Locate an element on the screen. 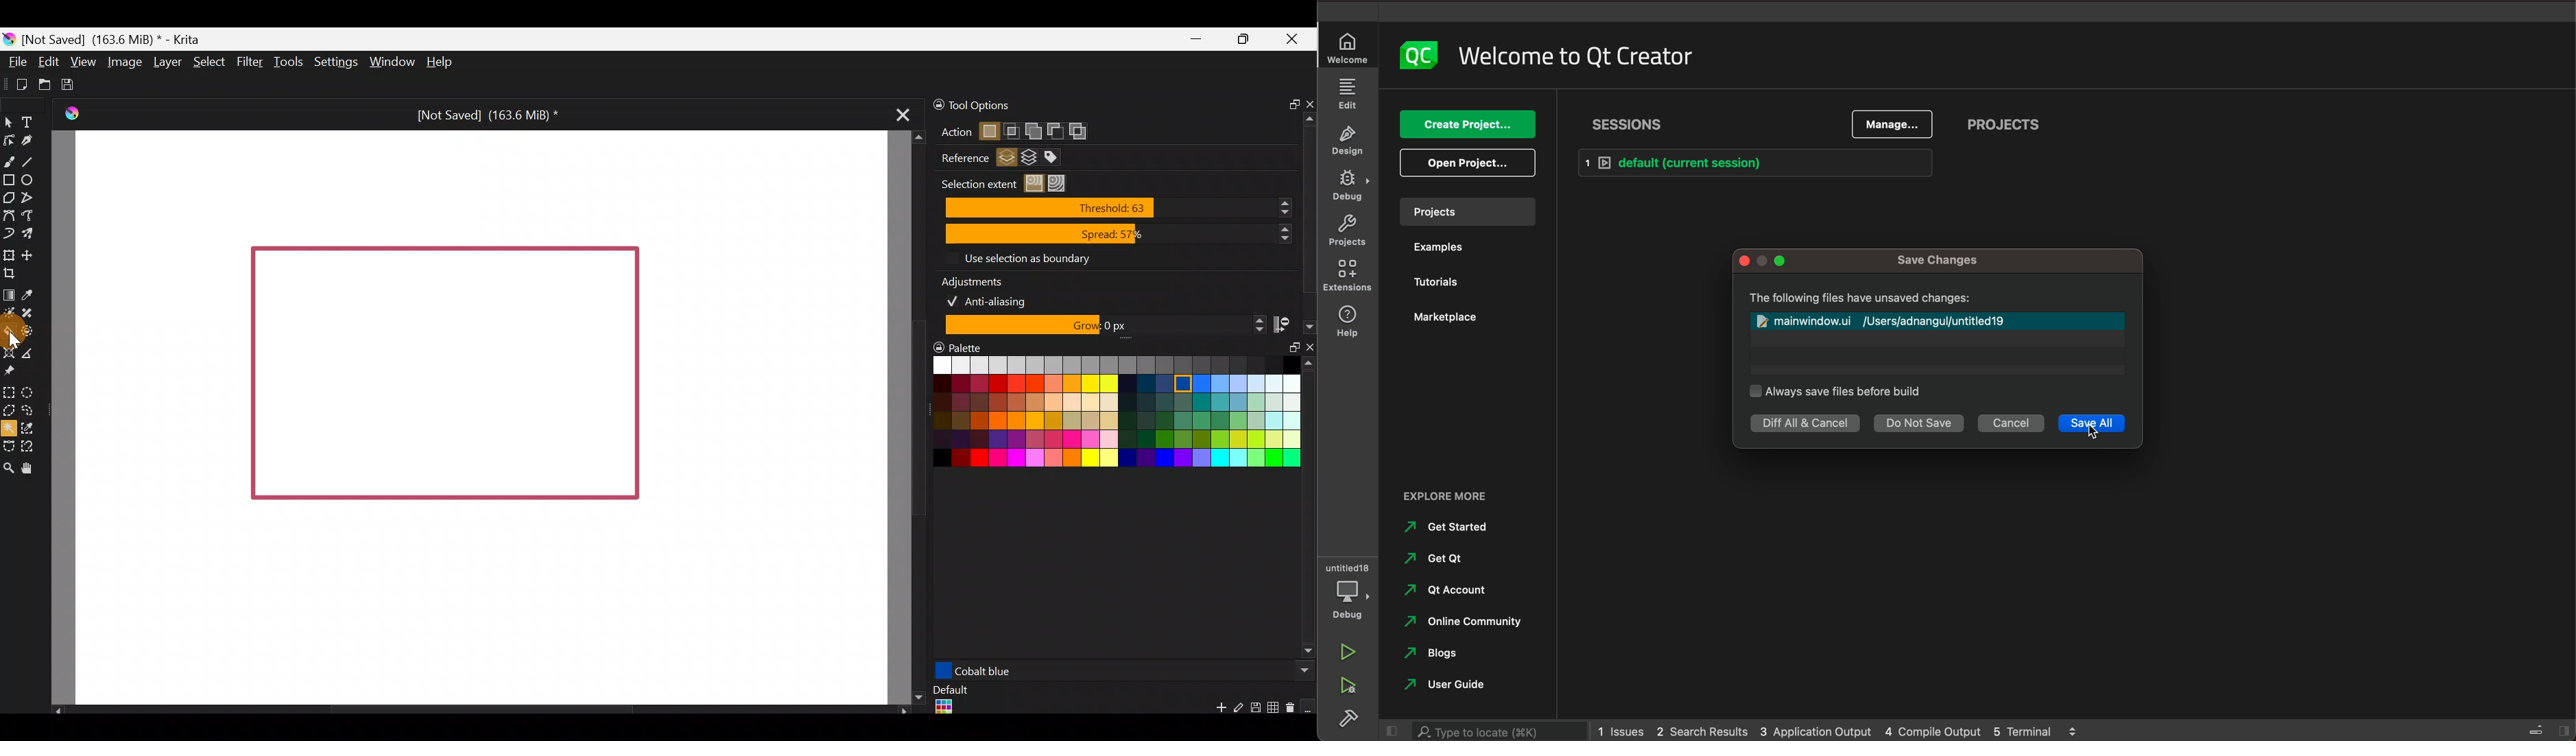  Calligraphy is located at coordinates (29, 141).